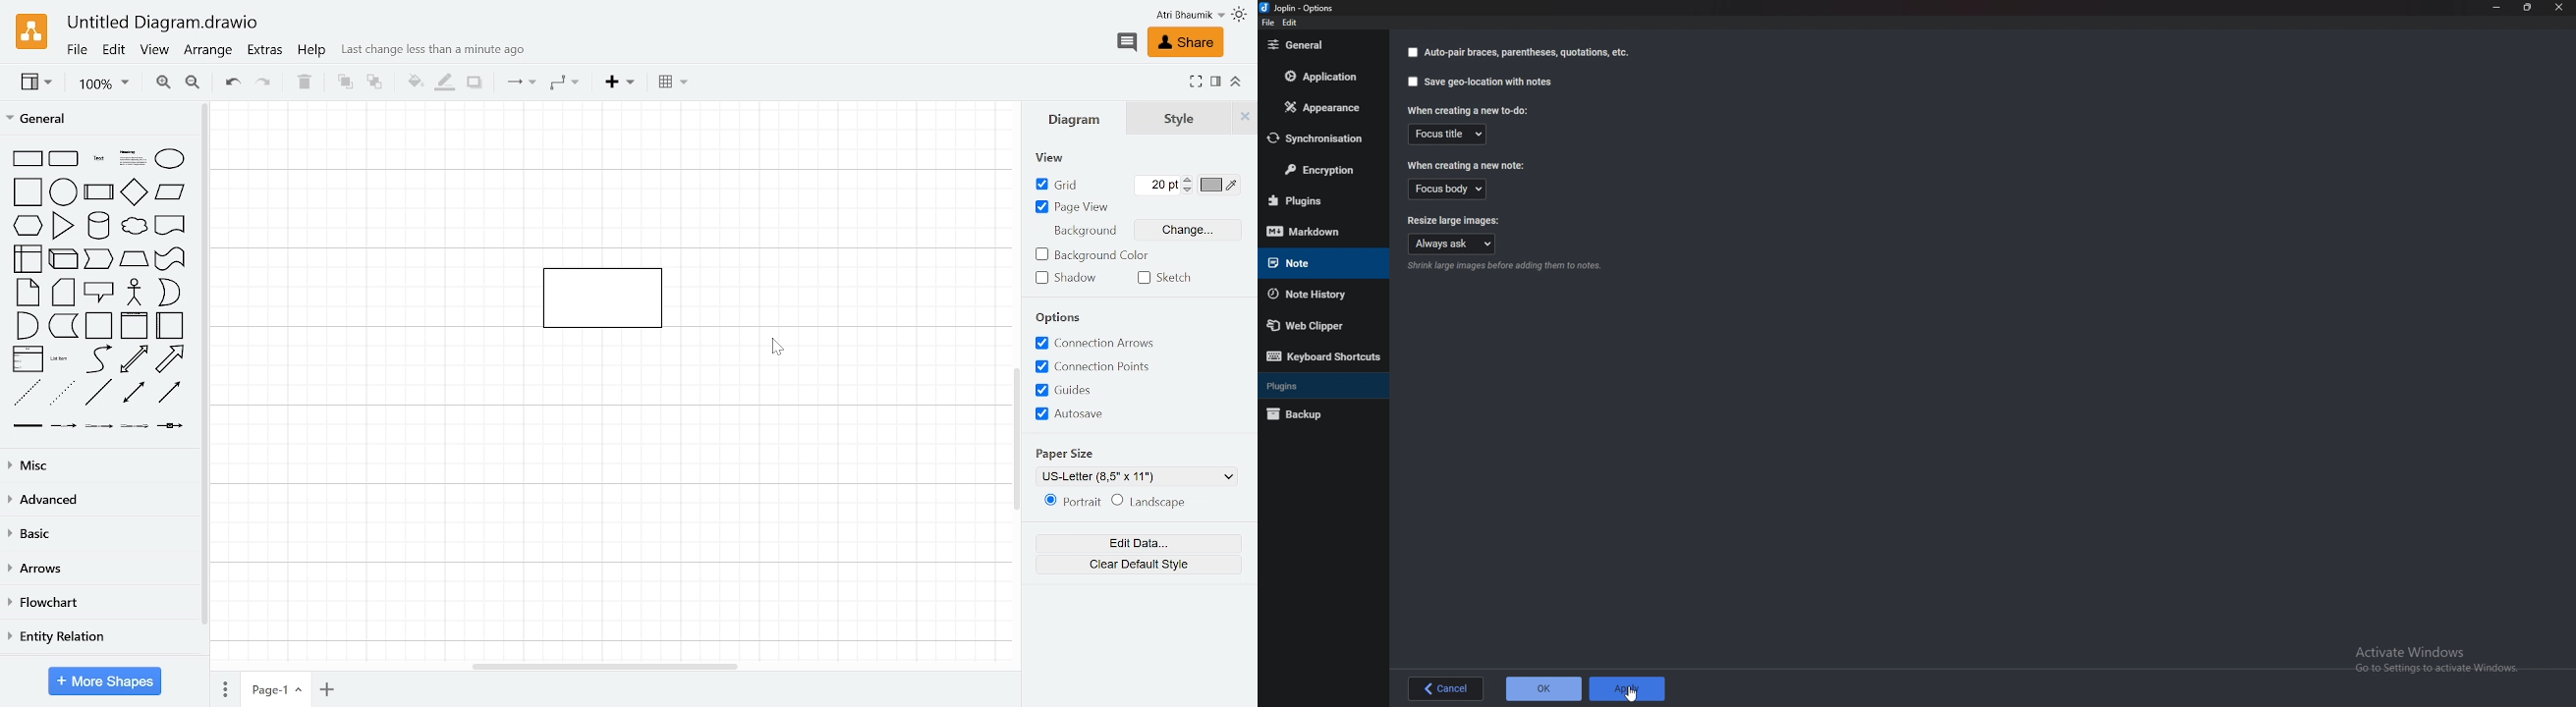 This screenshot has height=728, width=2576. I want to click on Synchronization, so click(1321, 138).